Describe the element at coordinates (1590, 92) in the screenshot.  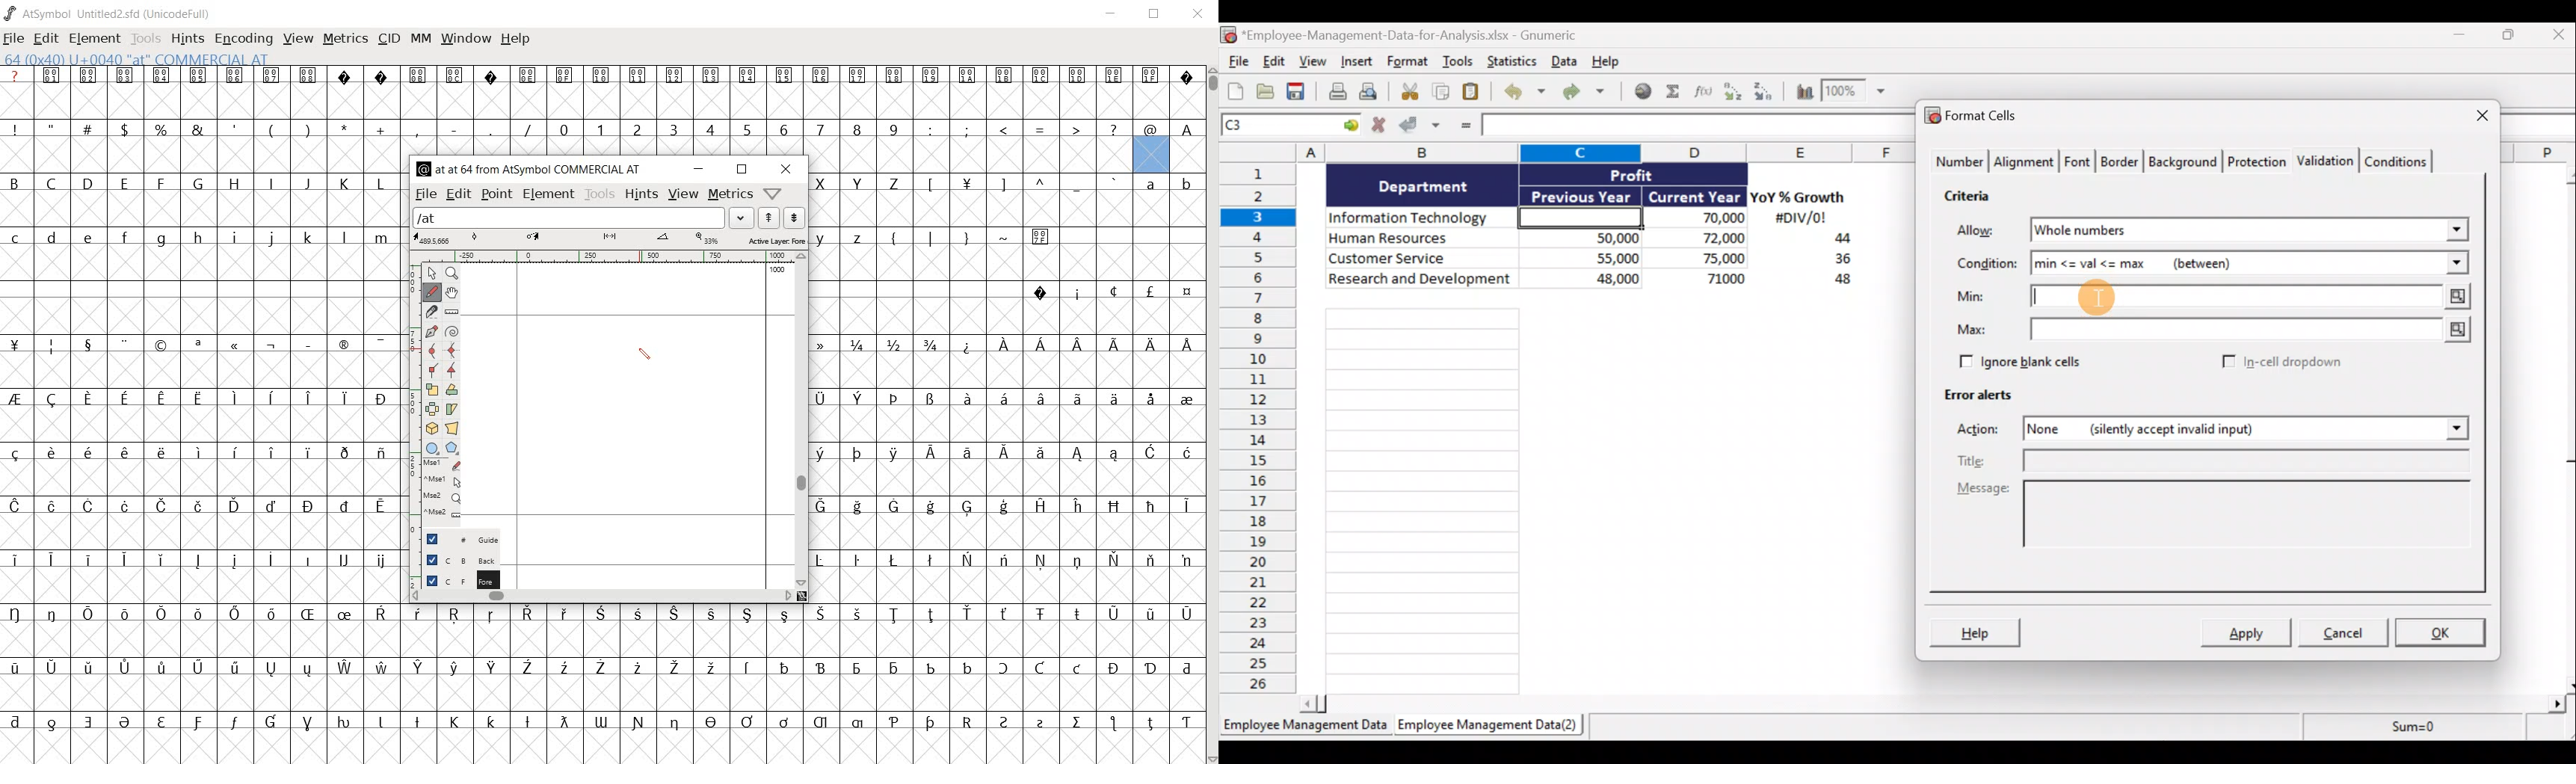
I see `Redo undone action` at that location.